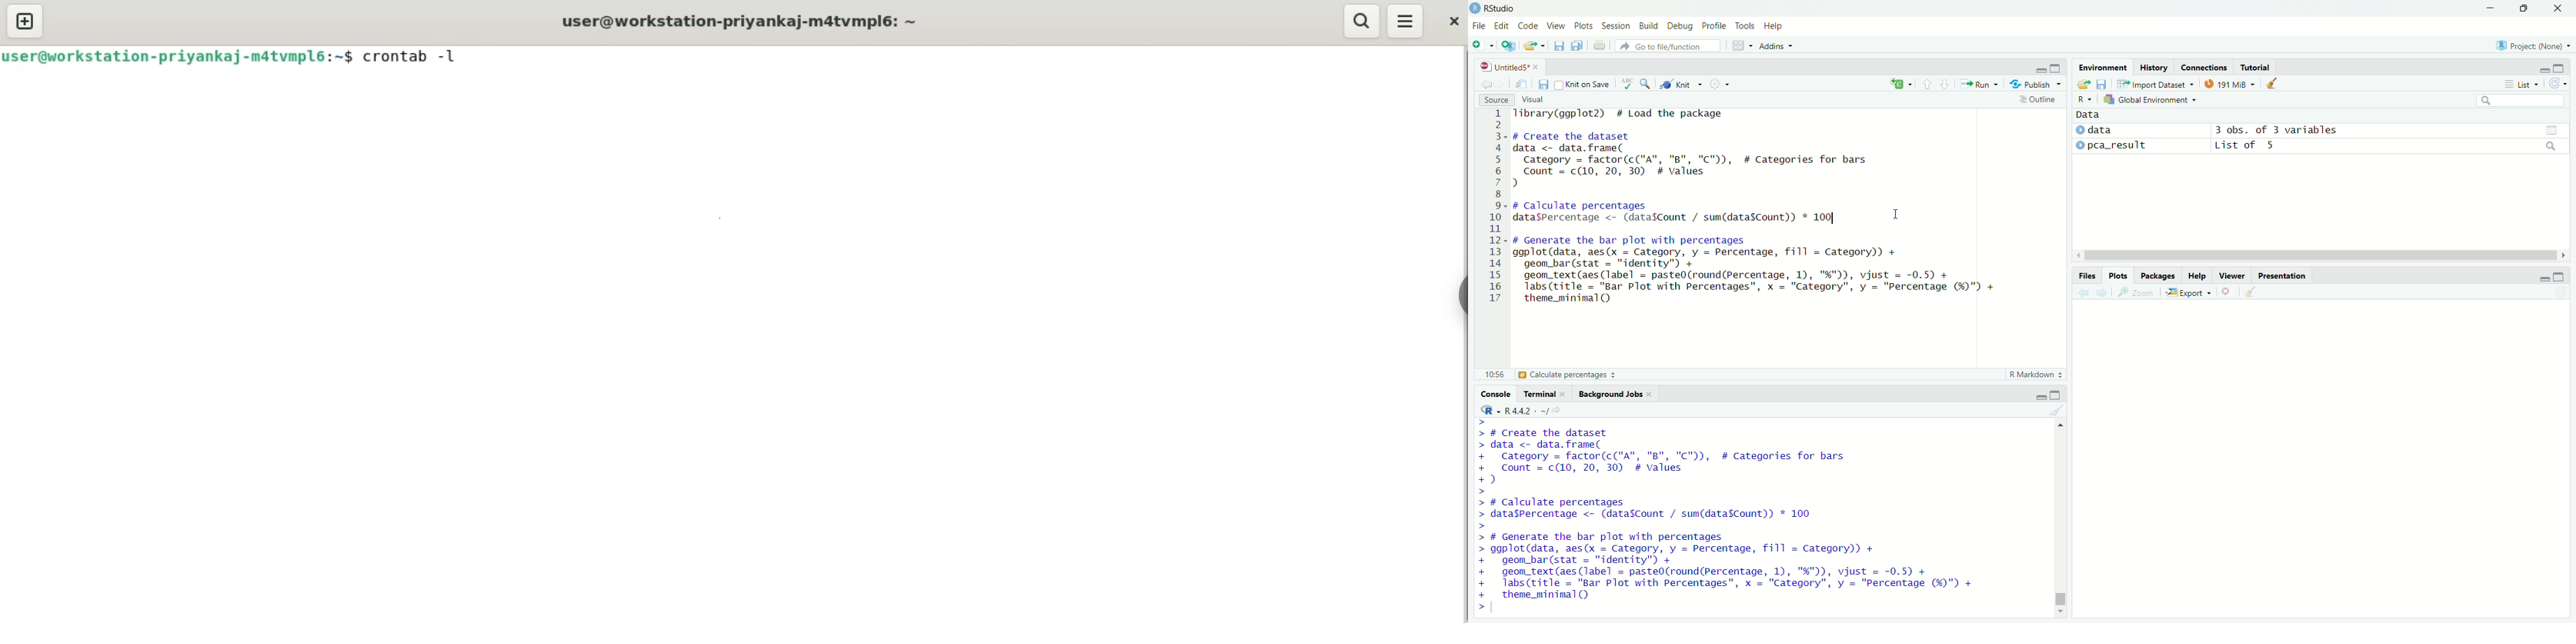 The image size is (2576, 644). What do you see at coordinates (1679, 84) in the screenshot?
I see `knit` at bounding box center [1679, 84].